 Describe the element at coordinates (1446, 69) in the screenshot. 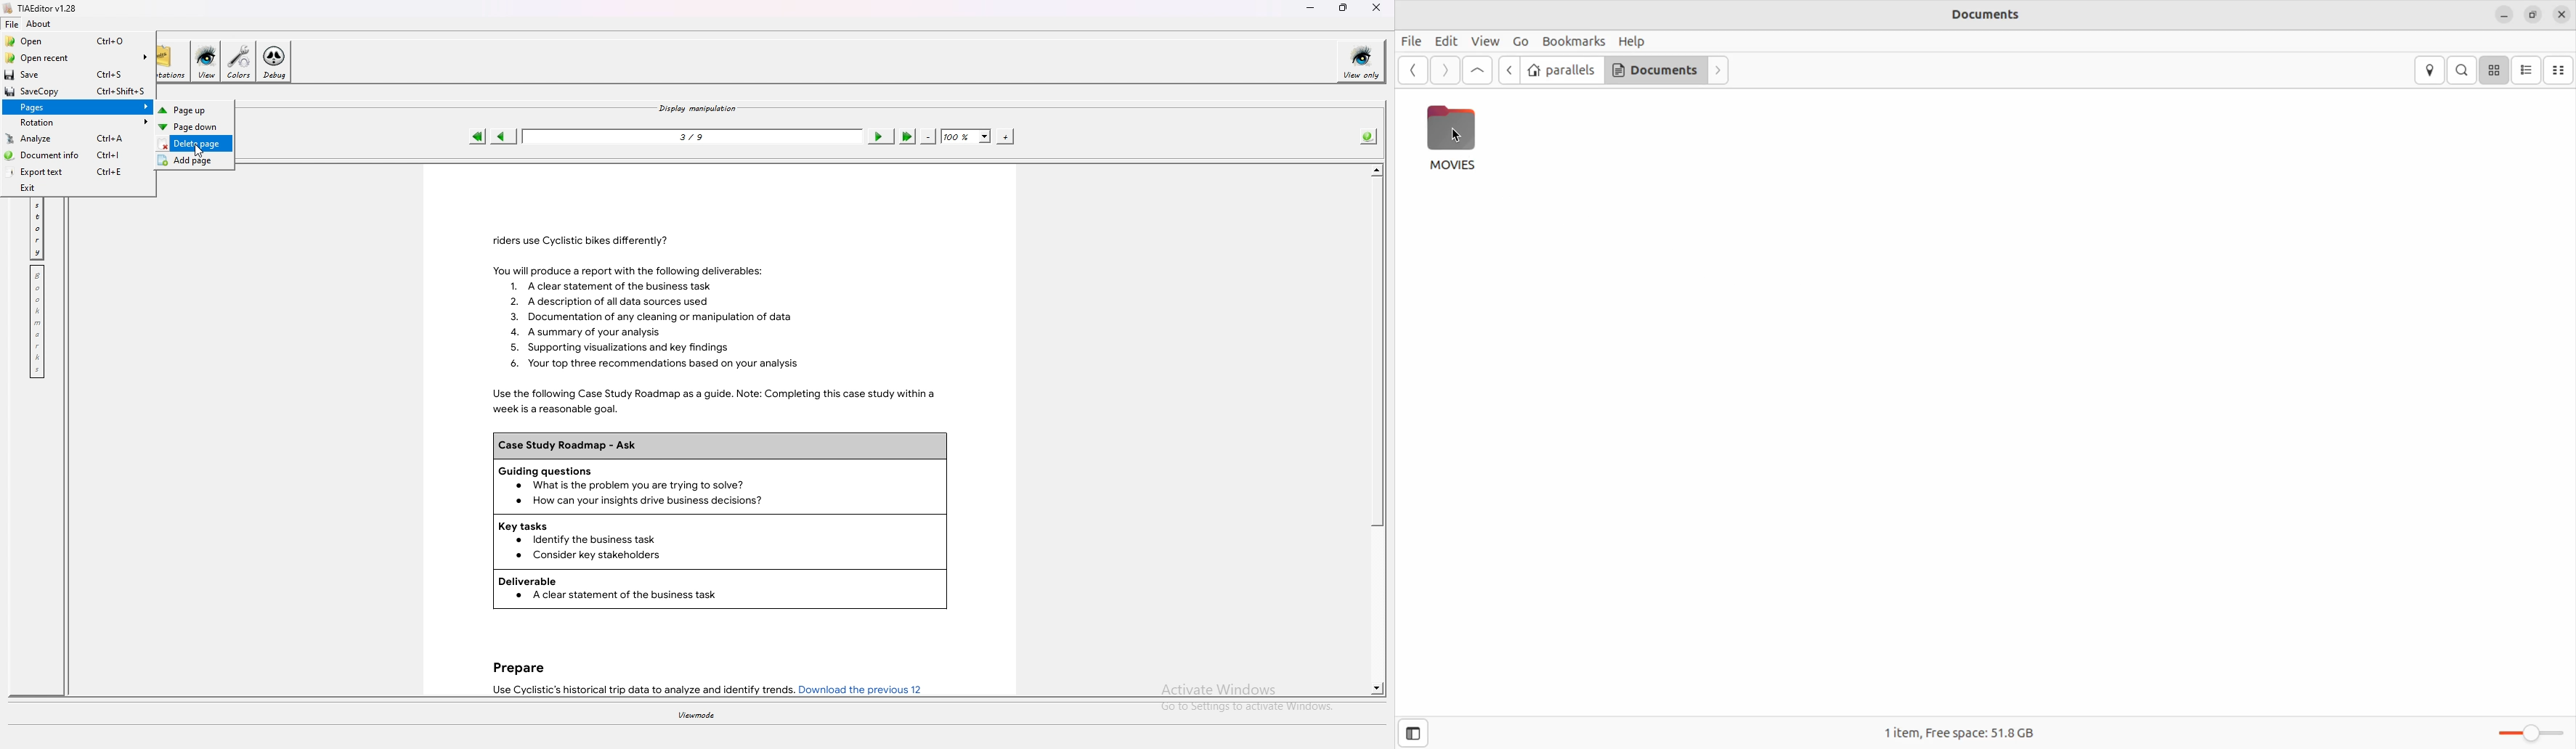

I see `next` at that location.